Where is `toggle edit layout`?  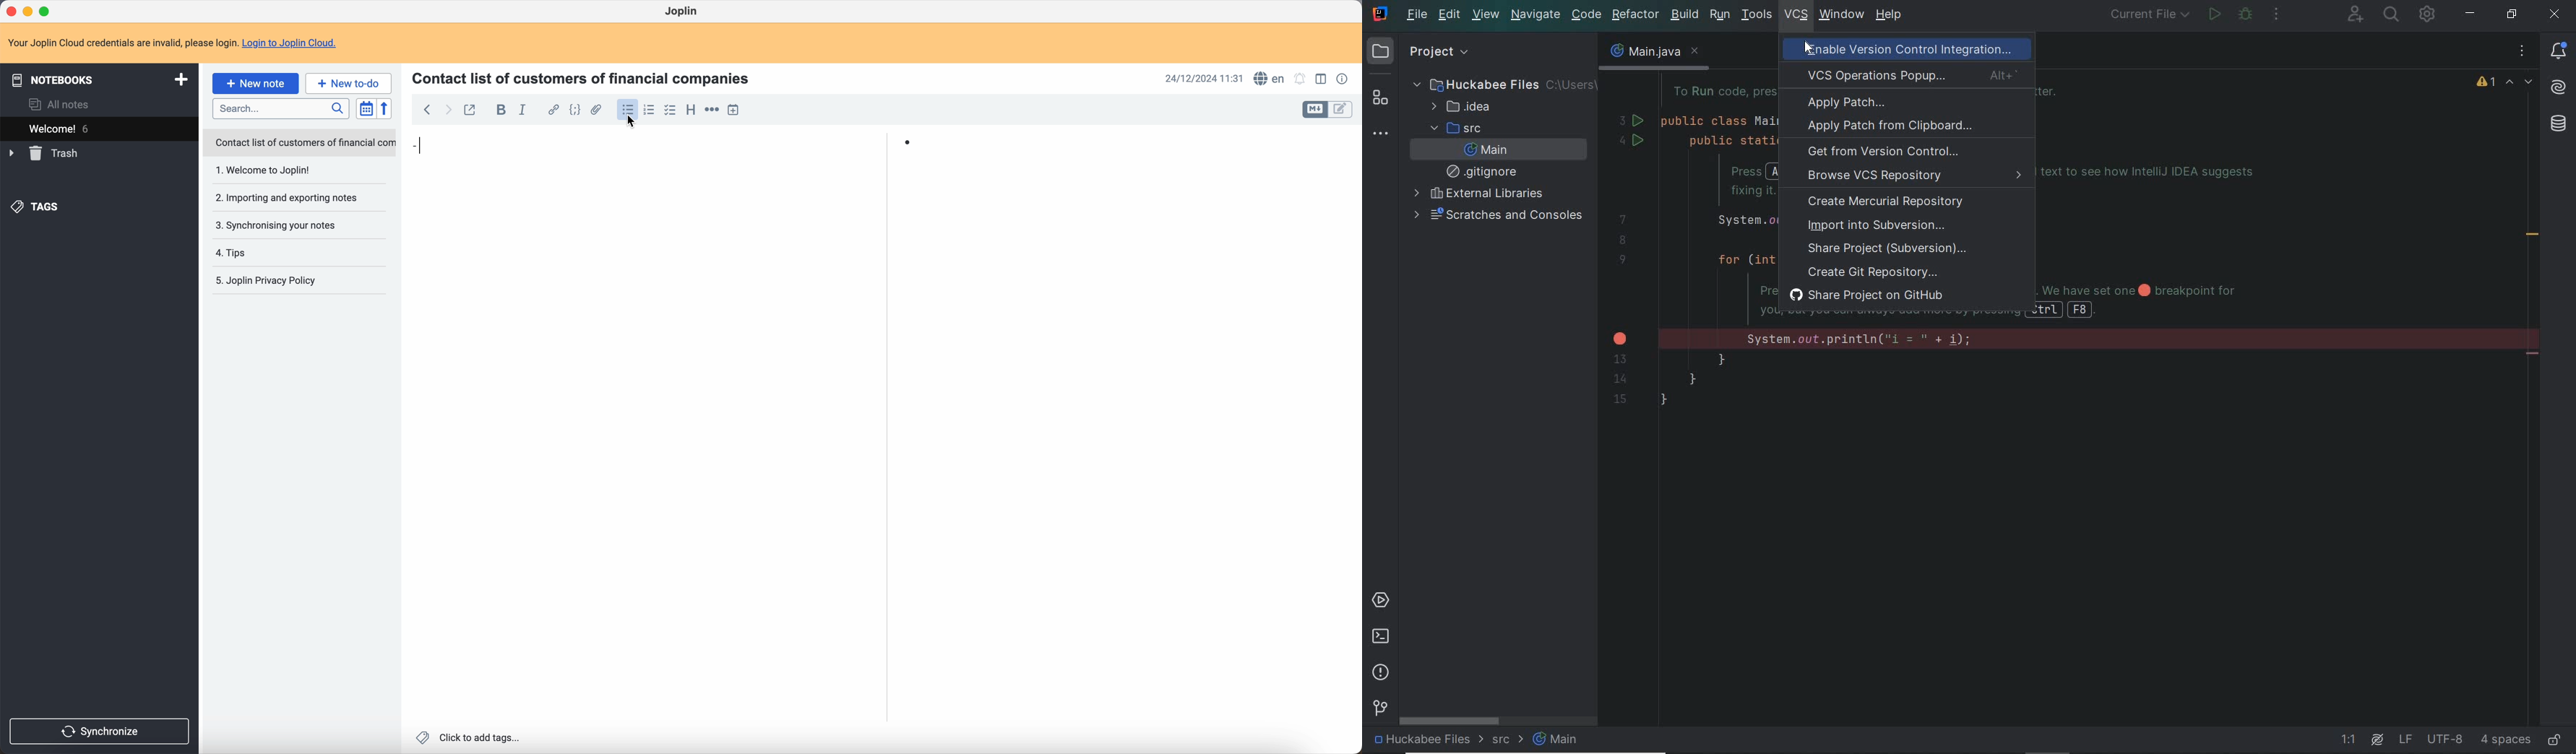
toggle edit layout is located at coordinates (1321, 78).